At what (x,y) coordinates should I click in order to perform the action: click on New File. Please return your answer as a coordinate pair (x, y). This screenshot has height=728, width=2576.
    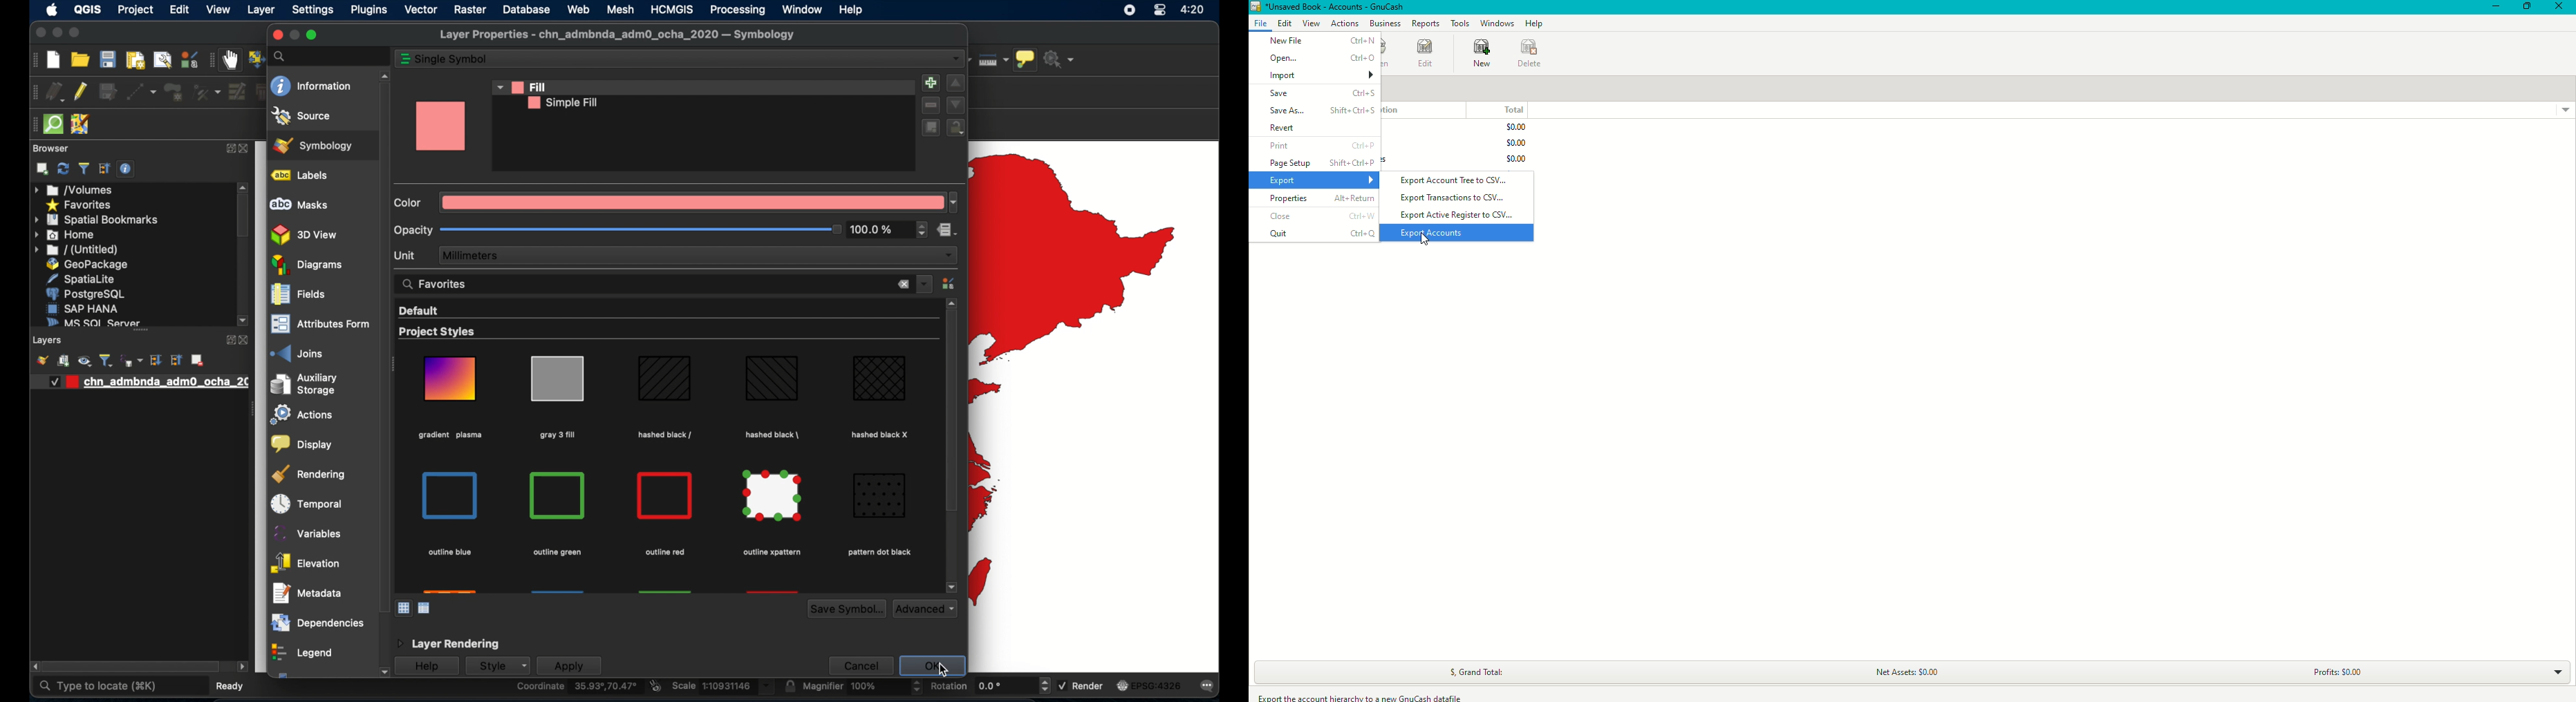
    Looking at the image, I should click on (1321, 40).